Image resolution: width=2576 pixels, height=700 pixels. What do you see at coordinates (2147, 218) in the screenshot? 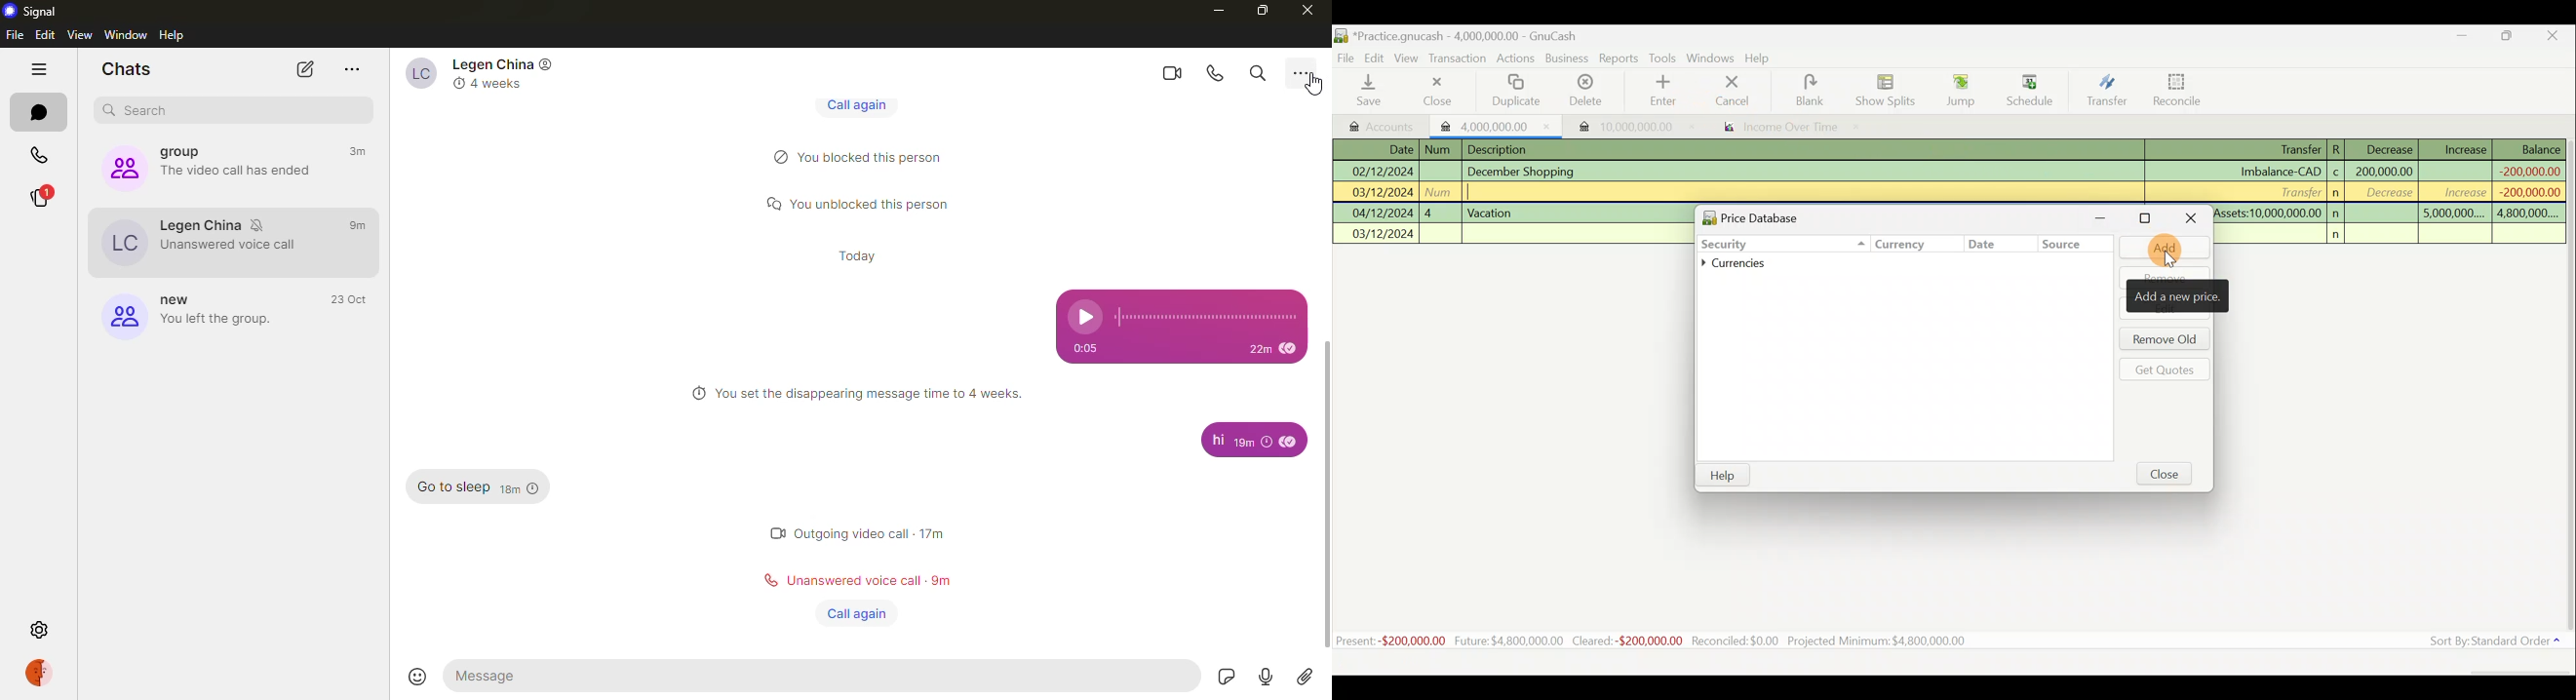
I see `Maximise` at bounding box center [2147, 218].